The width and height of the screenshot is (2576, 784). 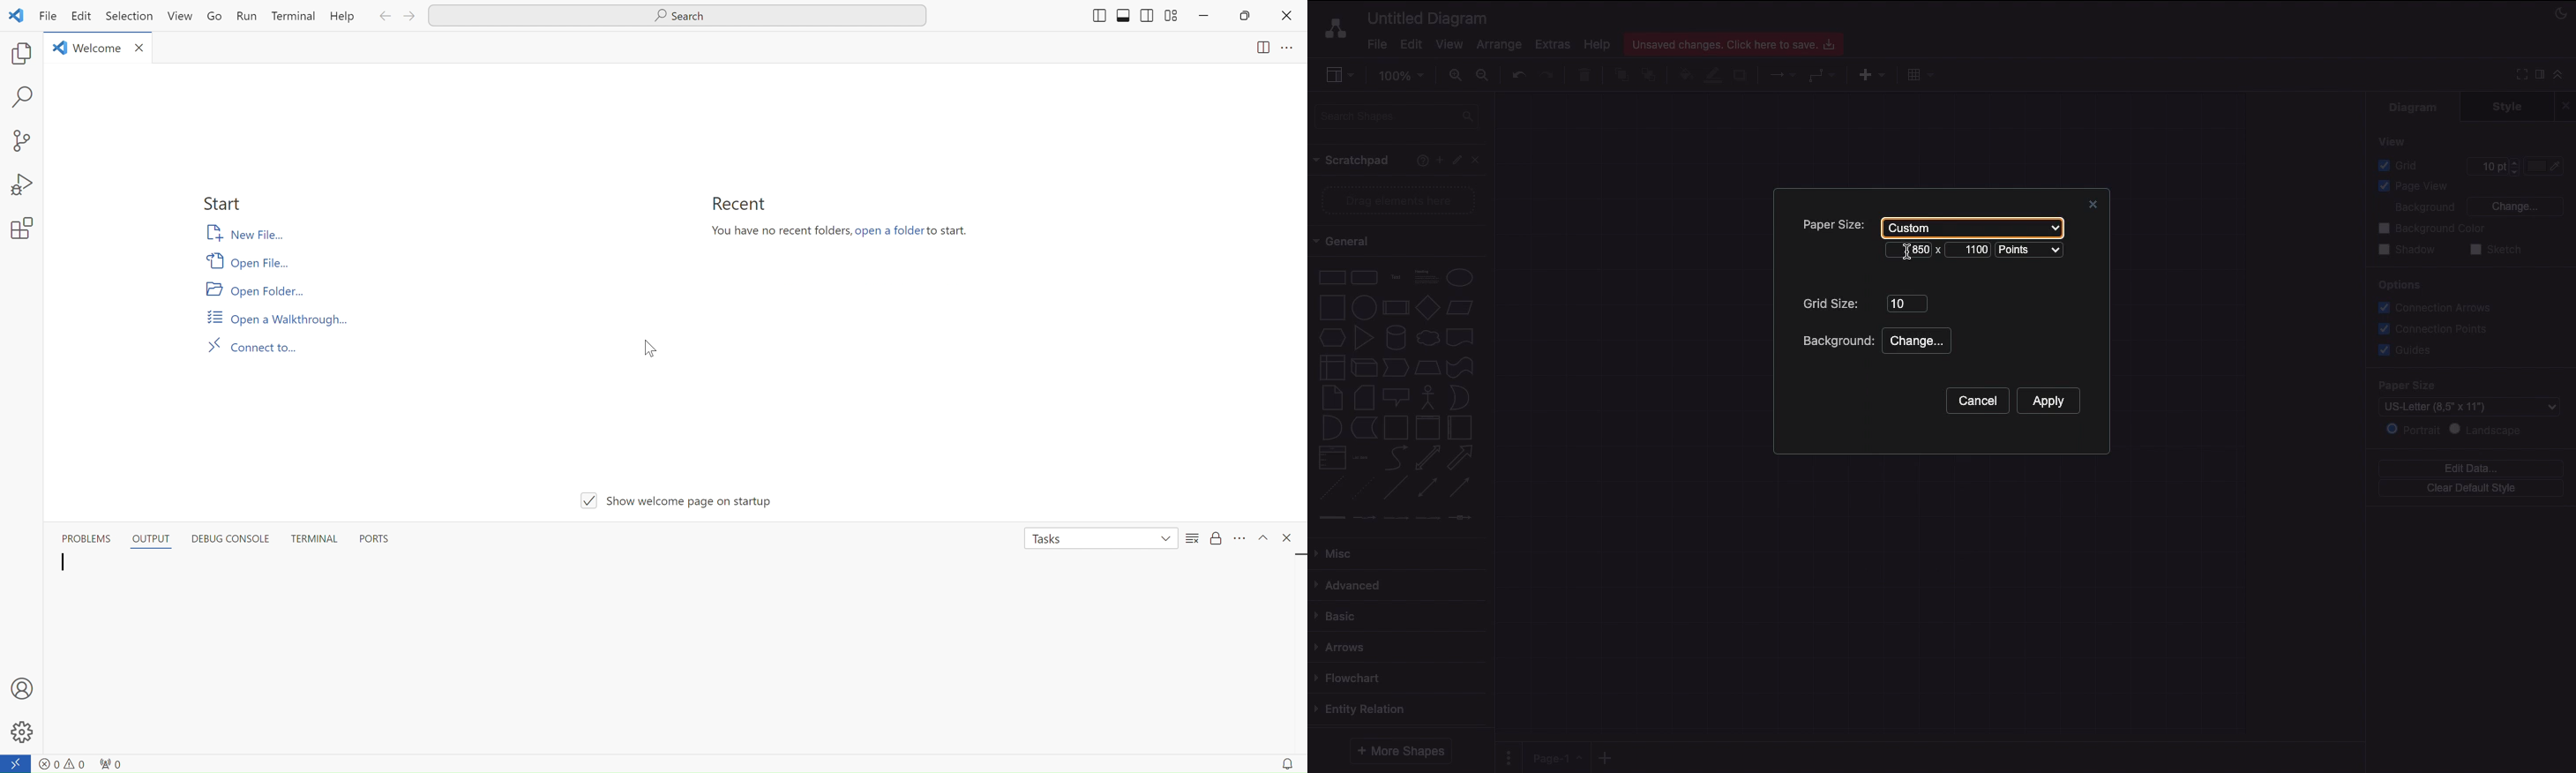 I want to click on Style, so click(x=2509, y=106).